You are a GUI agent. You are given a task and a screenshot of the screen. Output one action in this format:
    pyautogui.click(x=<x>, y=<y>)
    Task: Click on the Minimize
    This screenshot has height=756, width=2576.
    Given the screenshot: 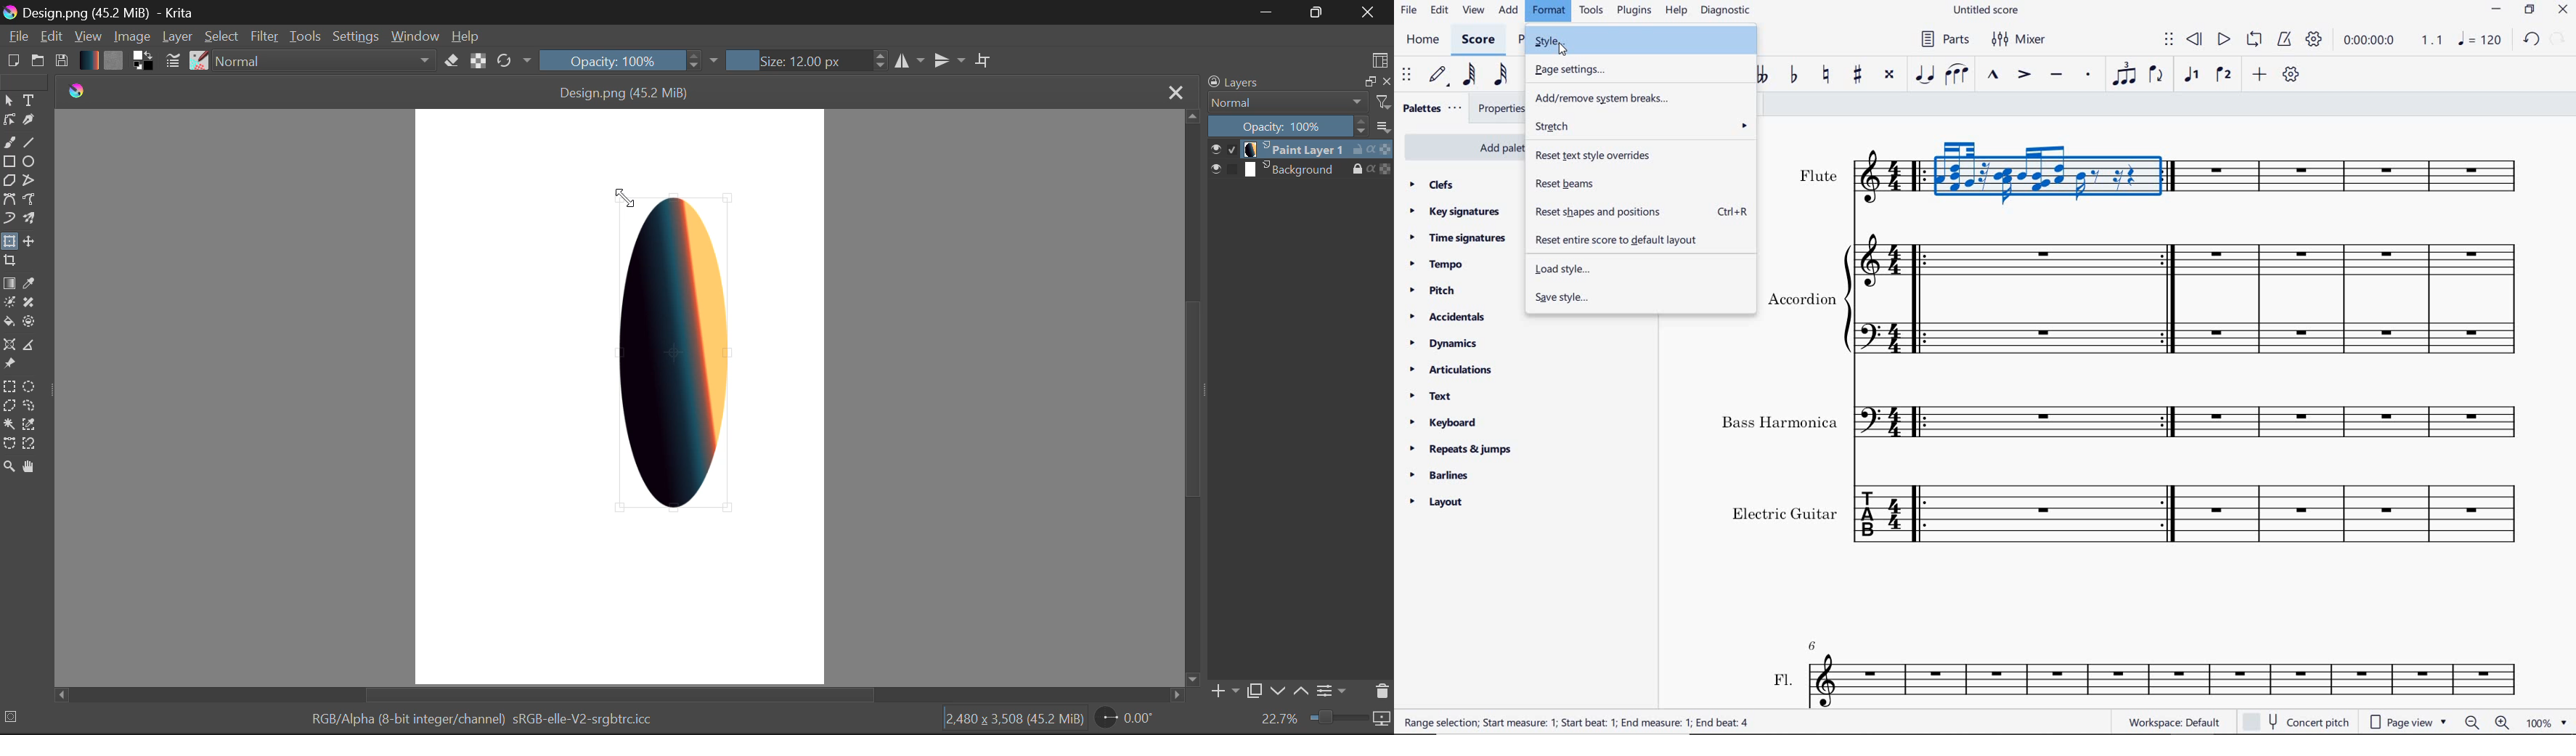 What is the action you would take?
    pyautogui.click(x=1319, y=13)
    